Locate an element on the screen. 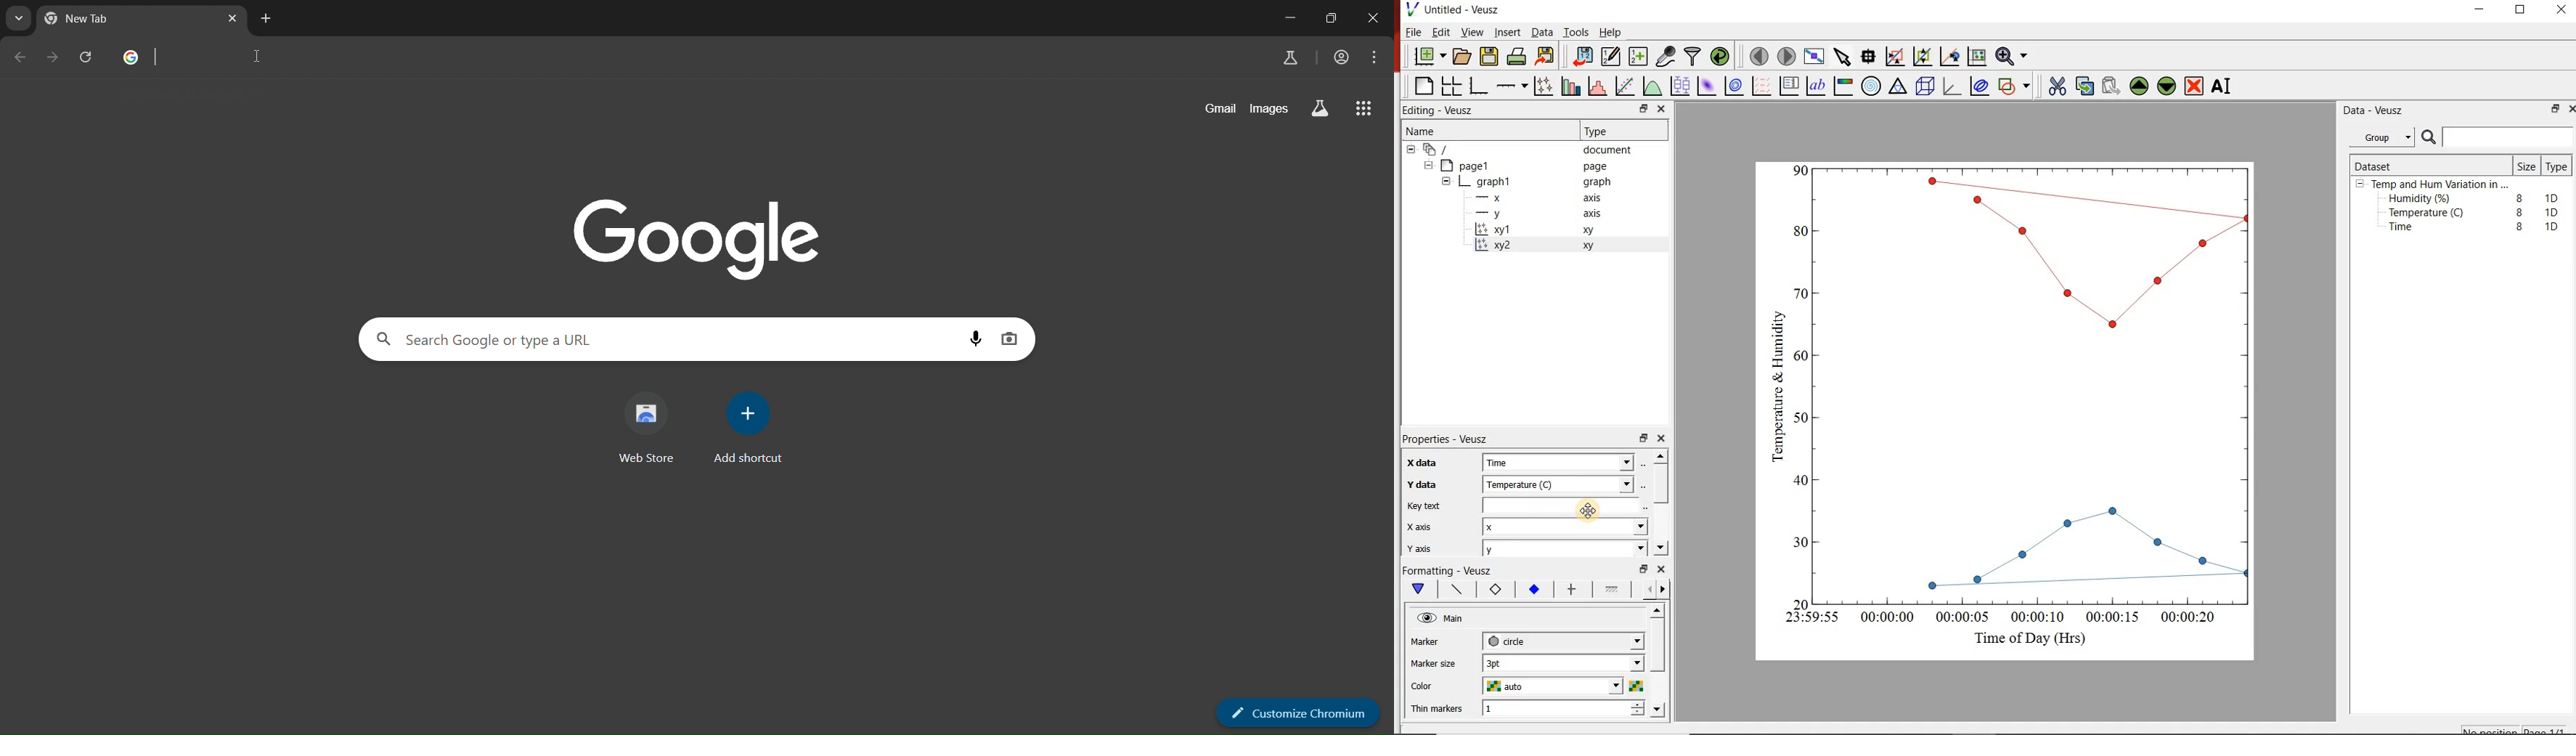 This screenshot has width=2576, height=756. capture remote data is located at coordinates (1665, 55).